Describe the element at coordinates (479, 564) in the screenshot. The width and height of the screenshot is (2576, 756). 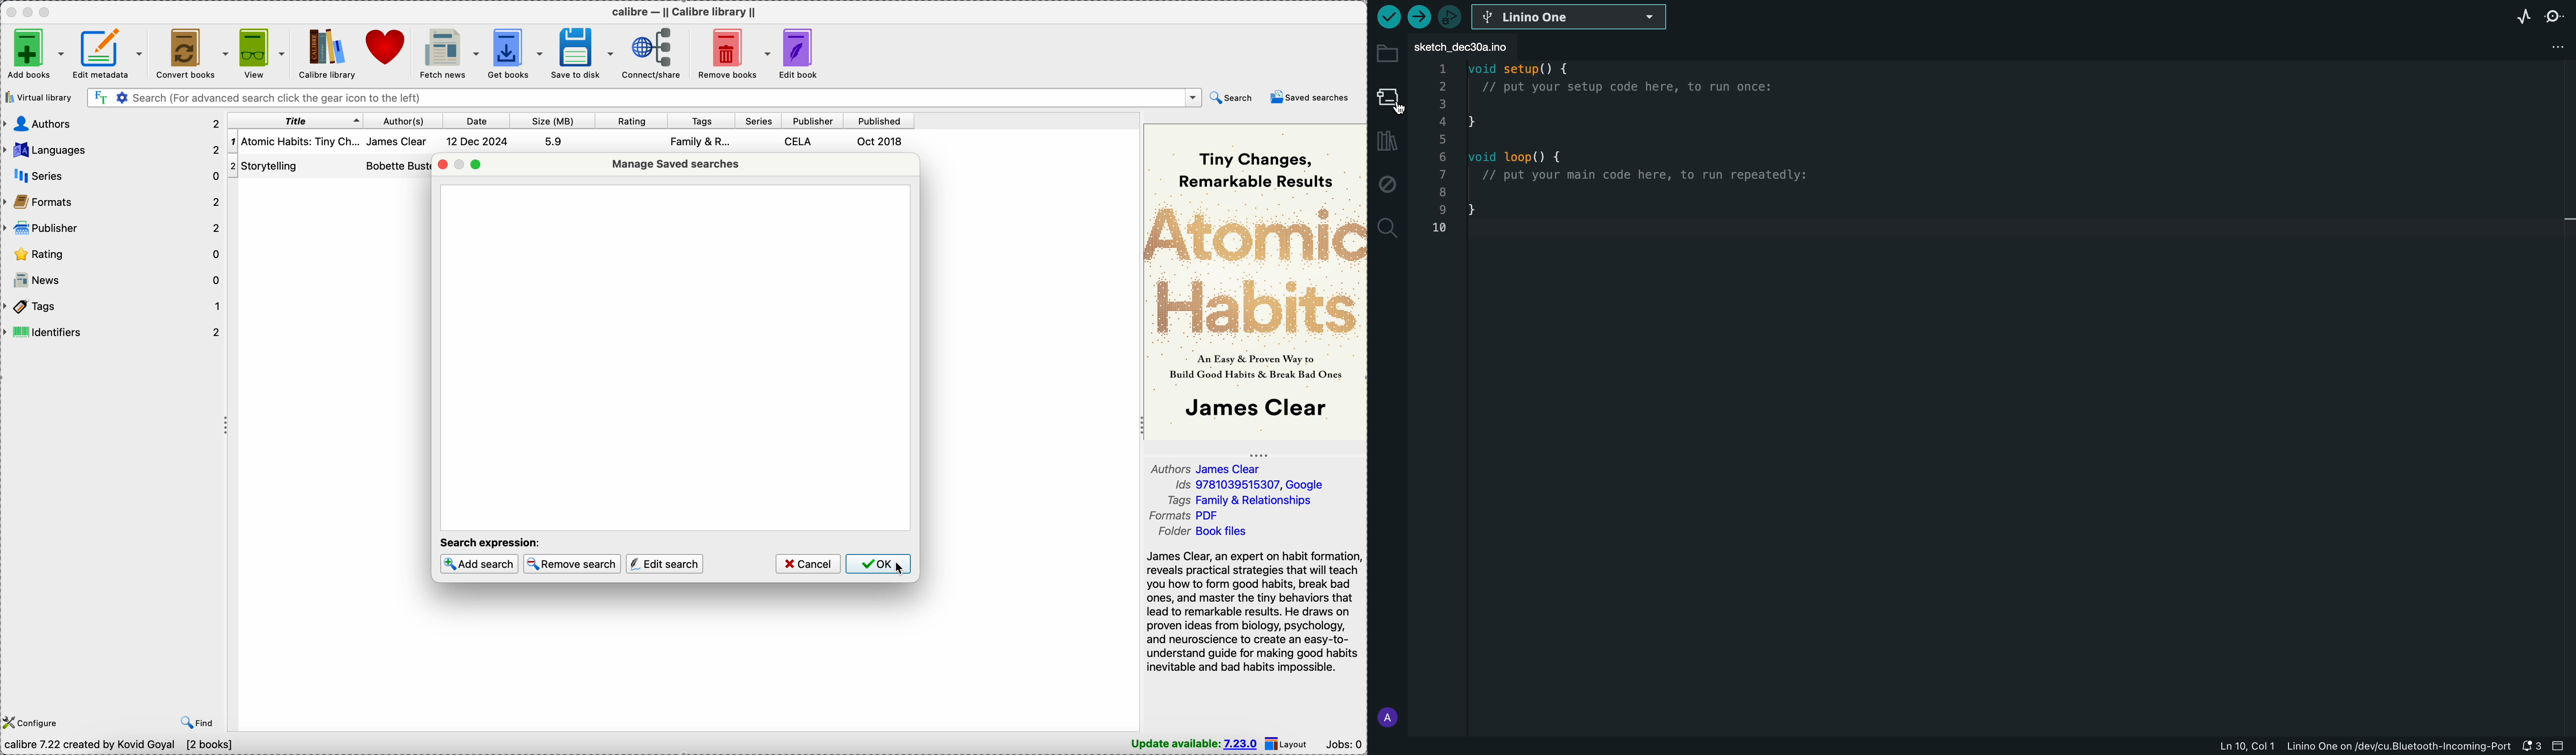
I see `add search` at that location.